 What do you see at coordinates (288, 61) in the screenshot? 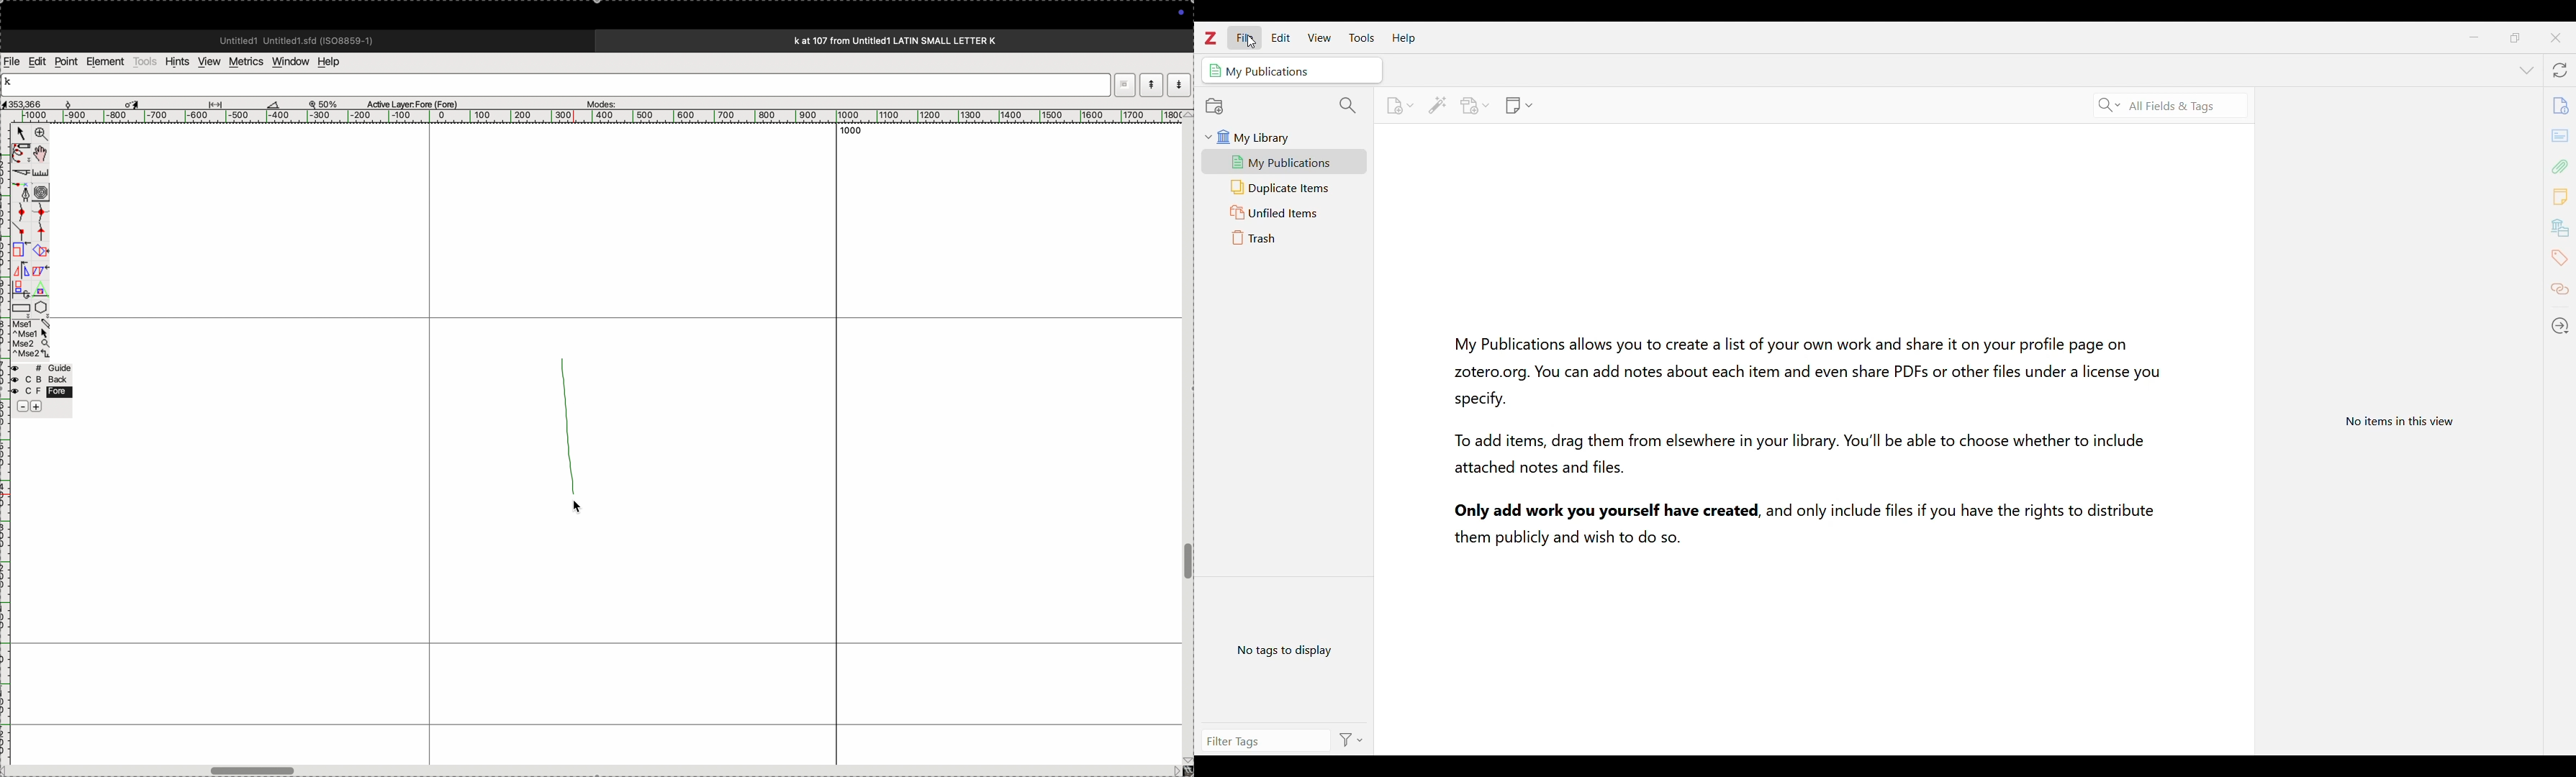
I see `window` at bounding box center [288, 61].